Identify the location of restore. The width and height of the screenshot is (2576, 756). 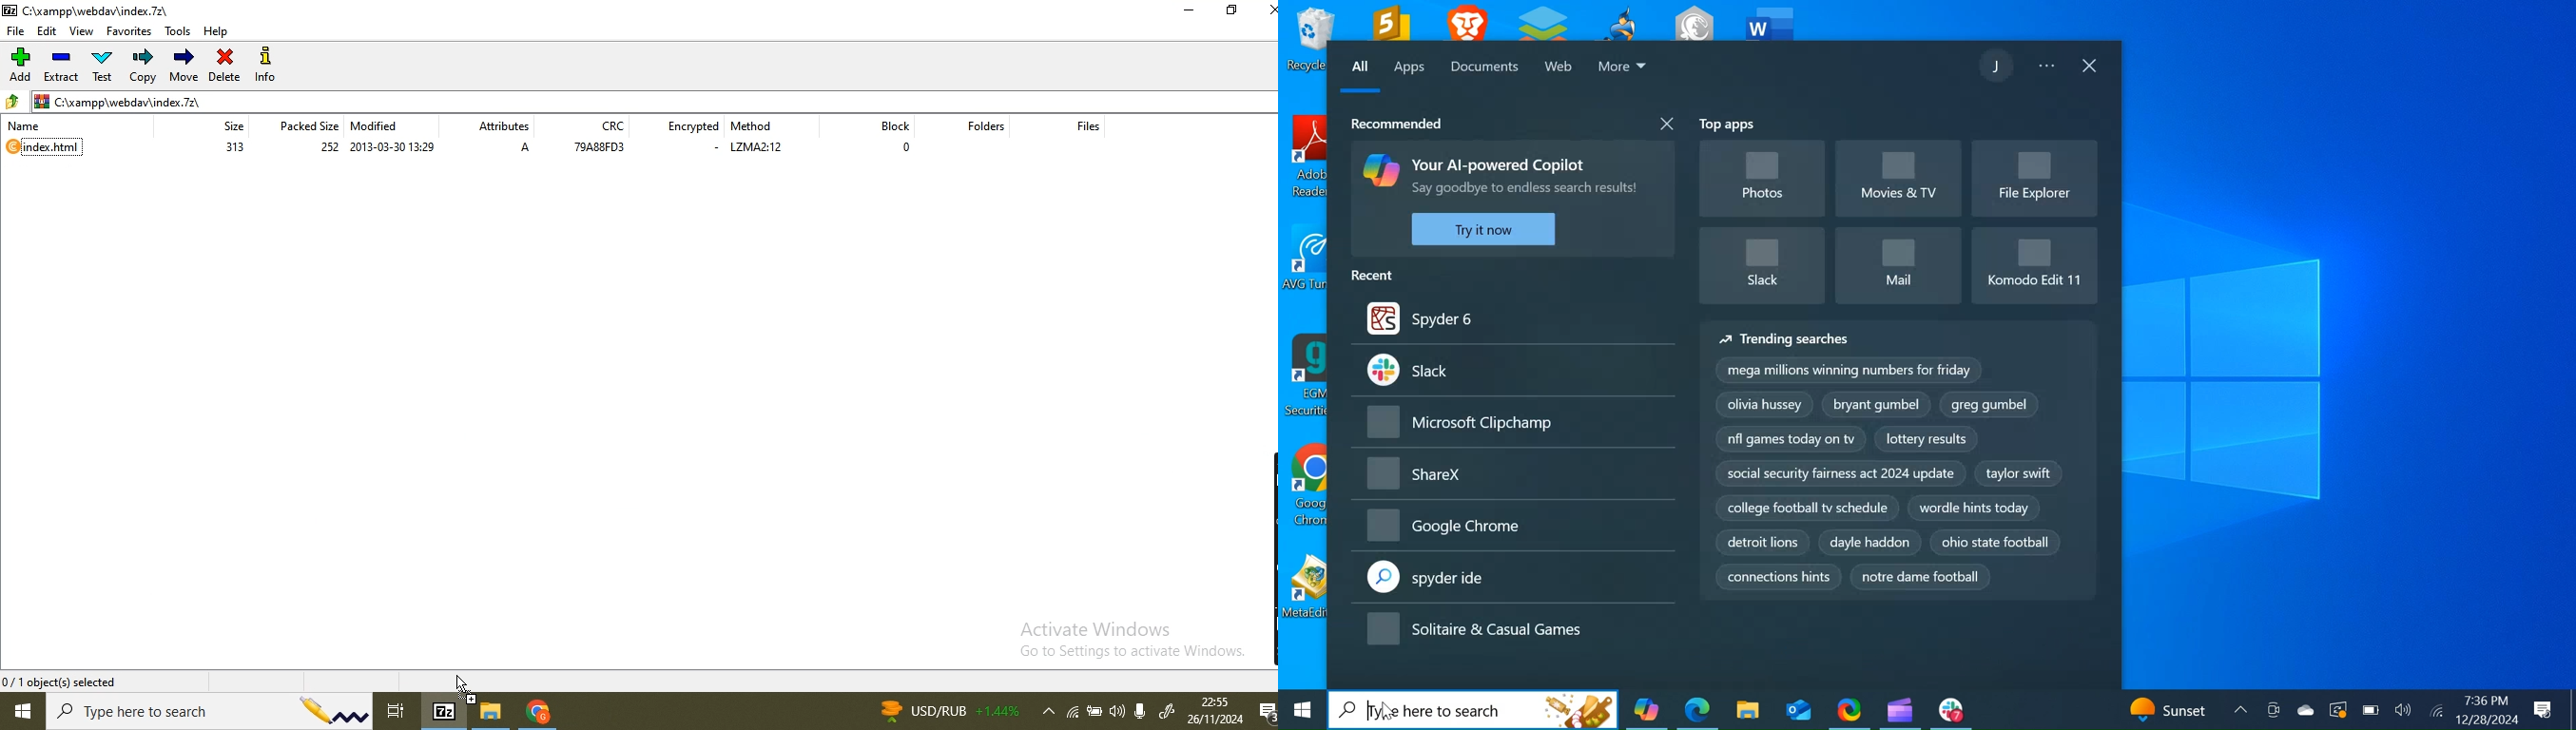
(1235, 13).